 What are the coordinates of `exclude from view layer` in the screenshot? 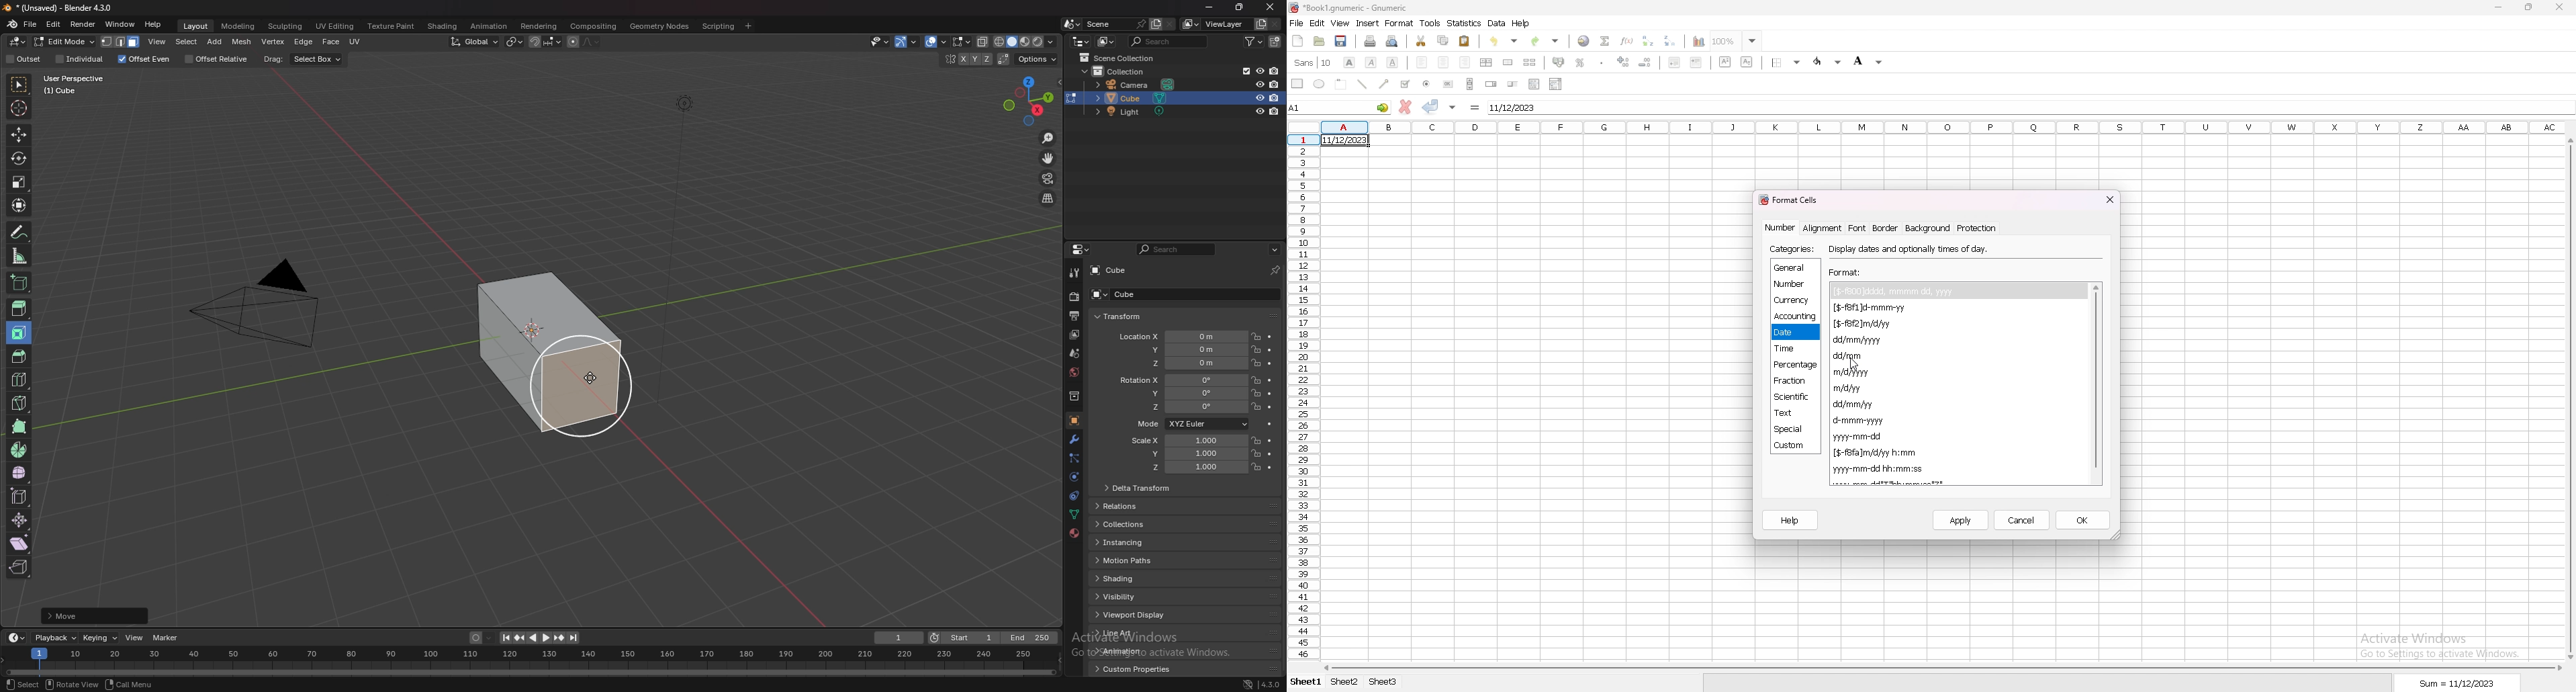 It's located at (1243, 70).